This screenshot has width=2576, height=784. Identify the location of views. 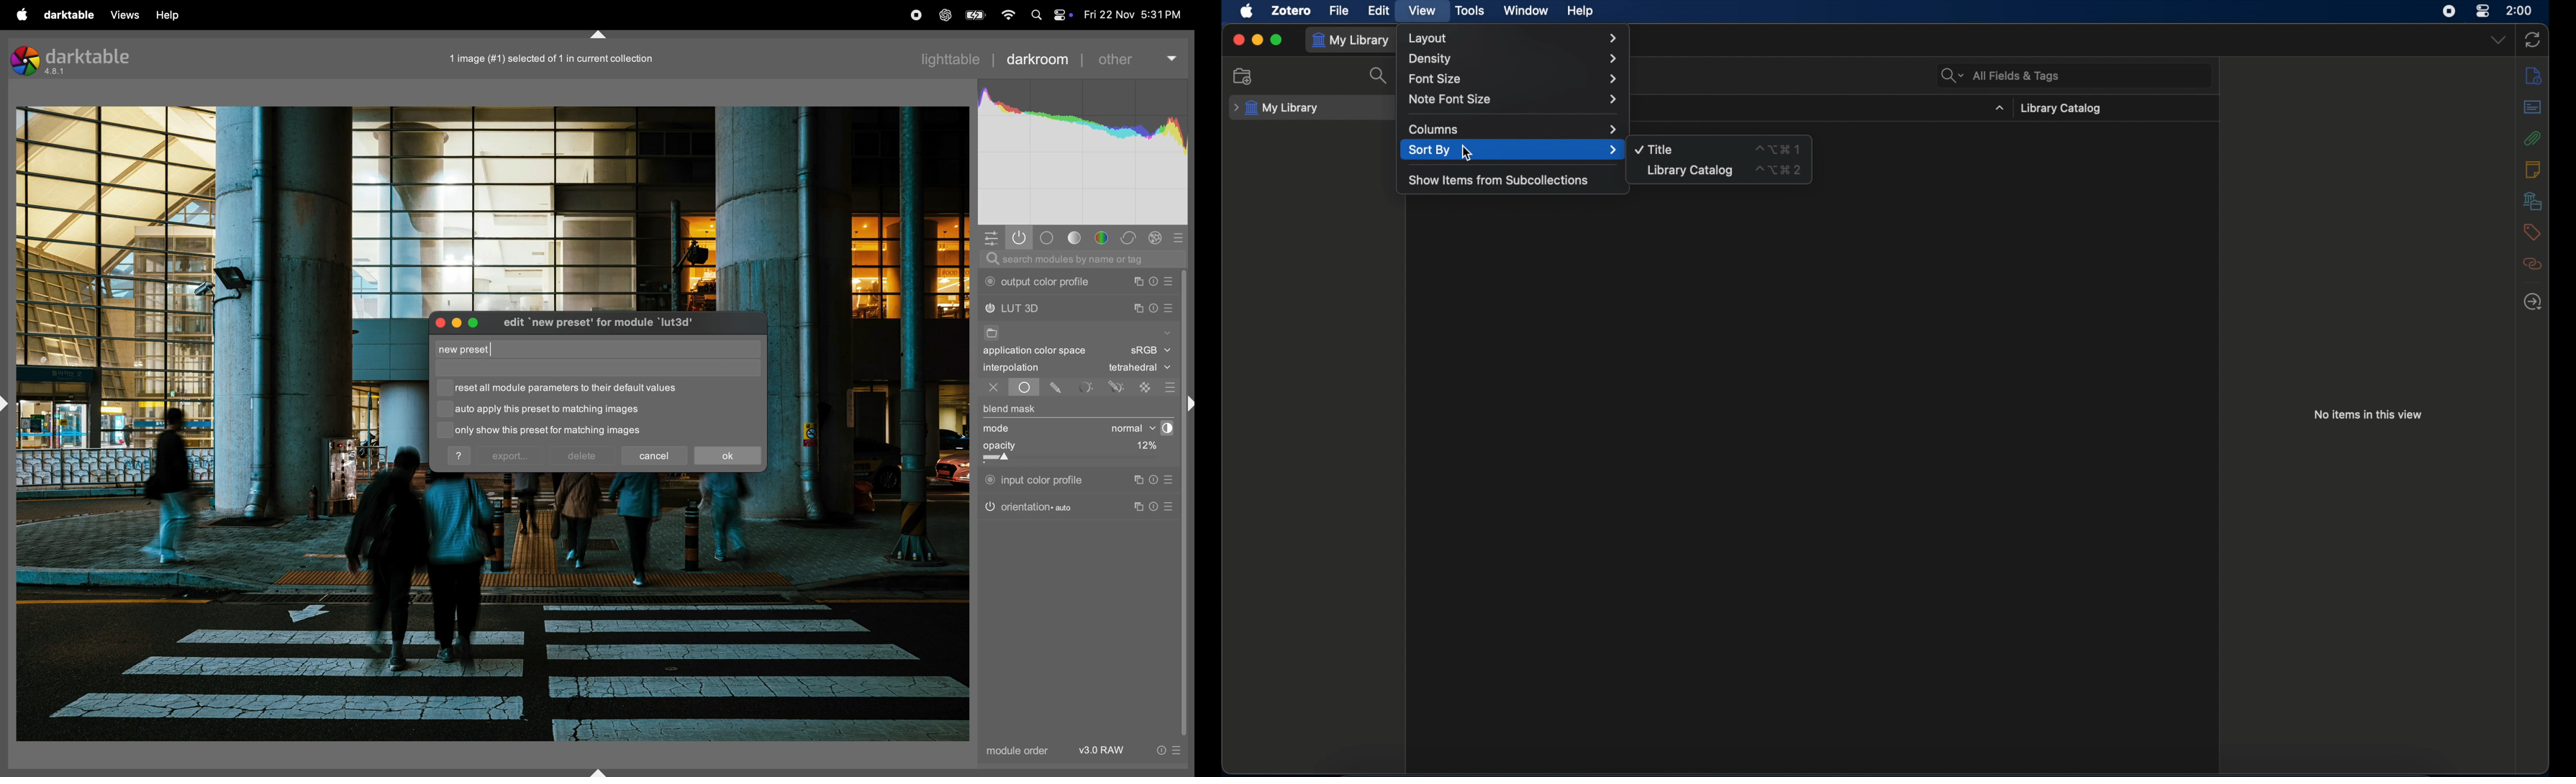
(122, 15).